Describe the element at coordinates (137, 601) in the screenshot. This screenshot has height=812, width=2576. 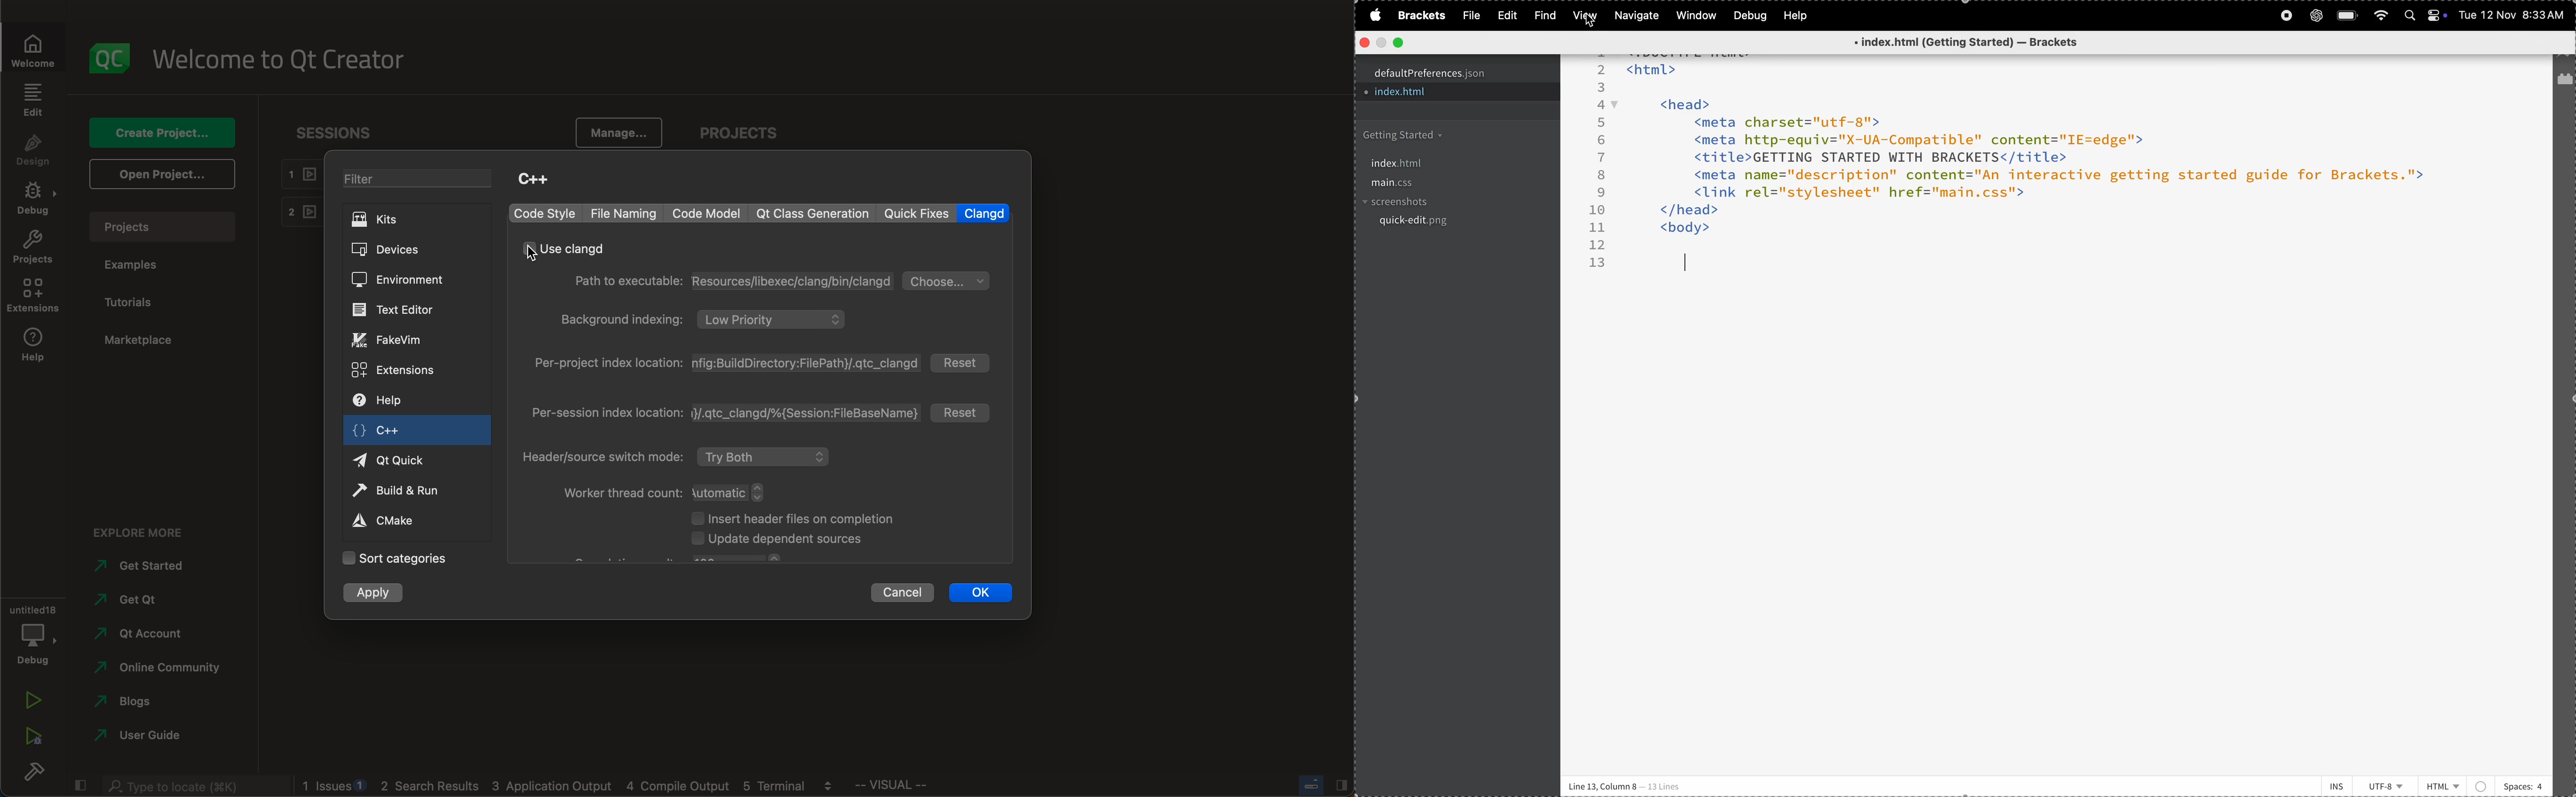
I see `get qt` at that location.